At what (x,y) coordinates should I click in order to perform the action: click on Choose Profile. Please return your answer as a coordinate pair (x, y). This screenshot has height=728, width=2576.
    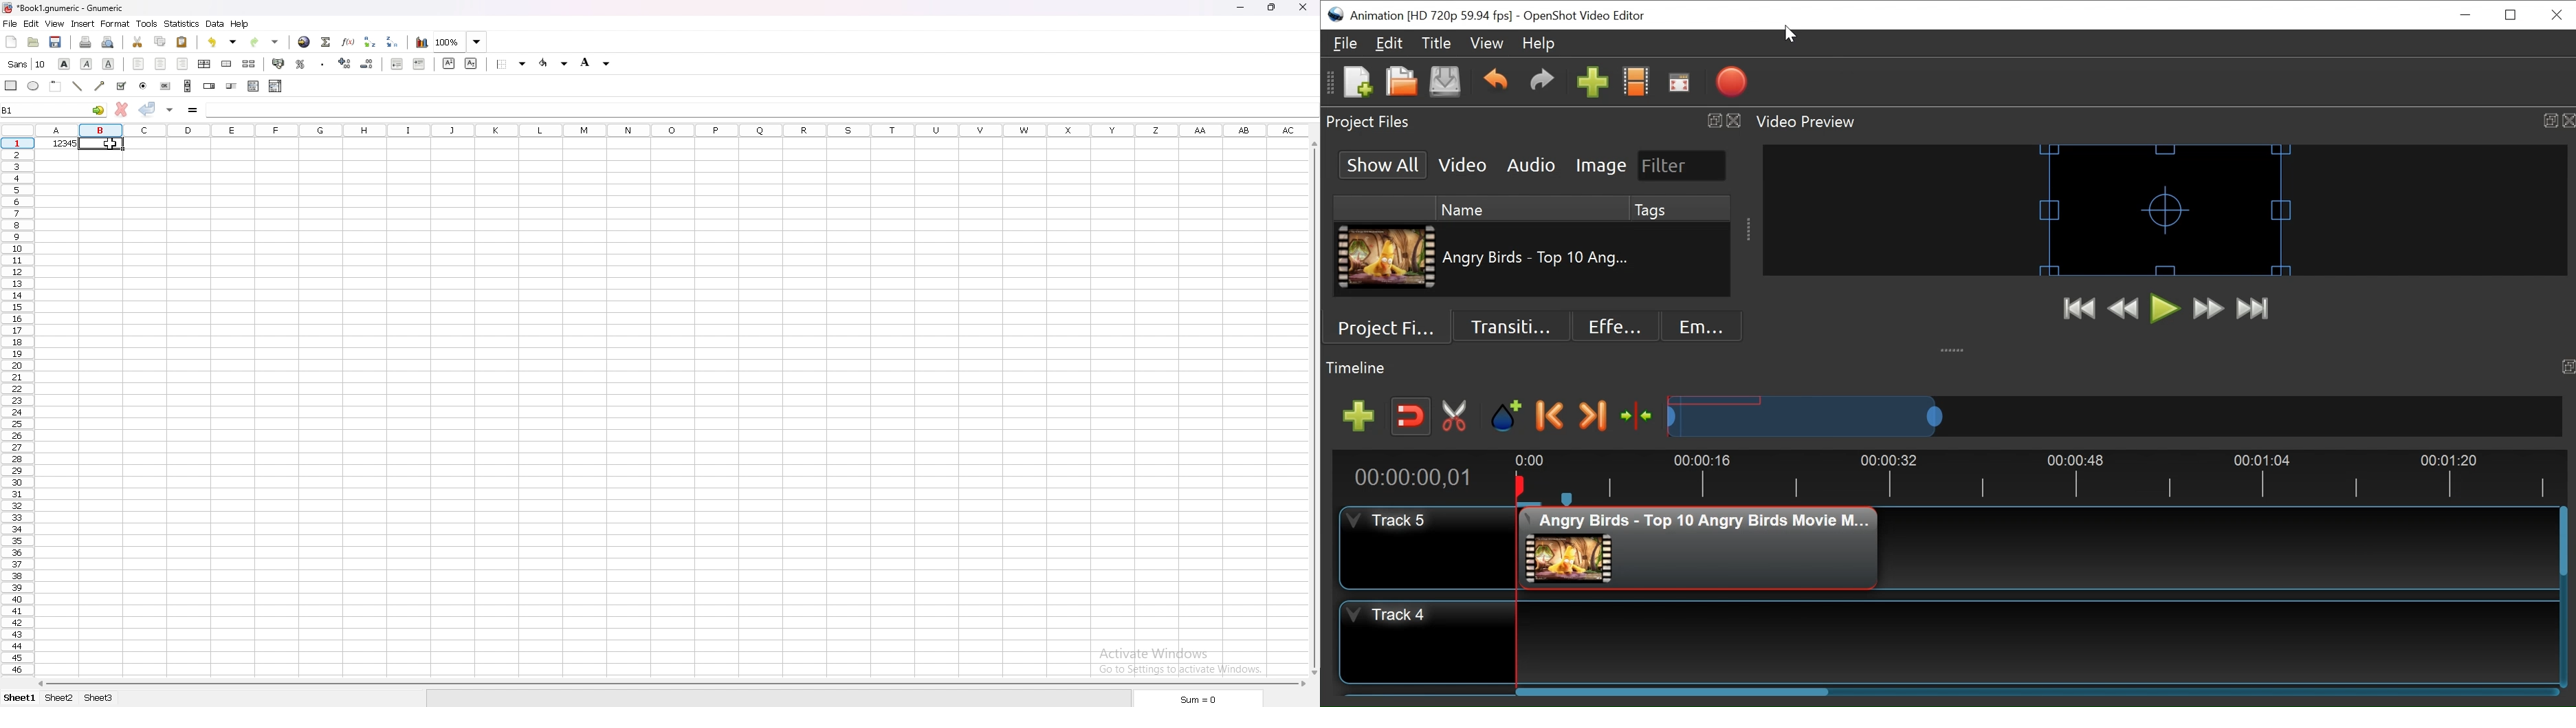
    Looking at the image, I should click on (1637, 84).